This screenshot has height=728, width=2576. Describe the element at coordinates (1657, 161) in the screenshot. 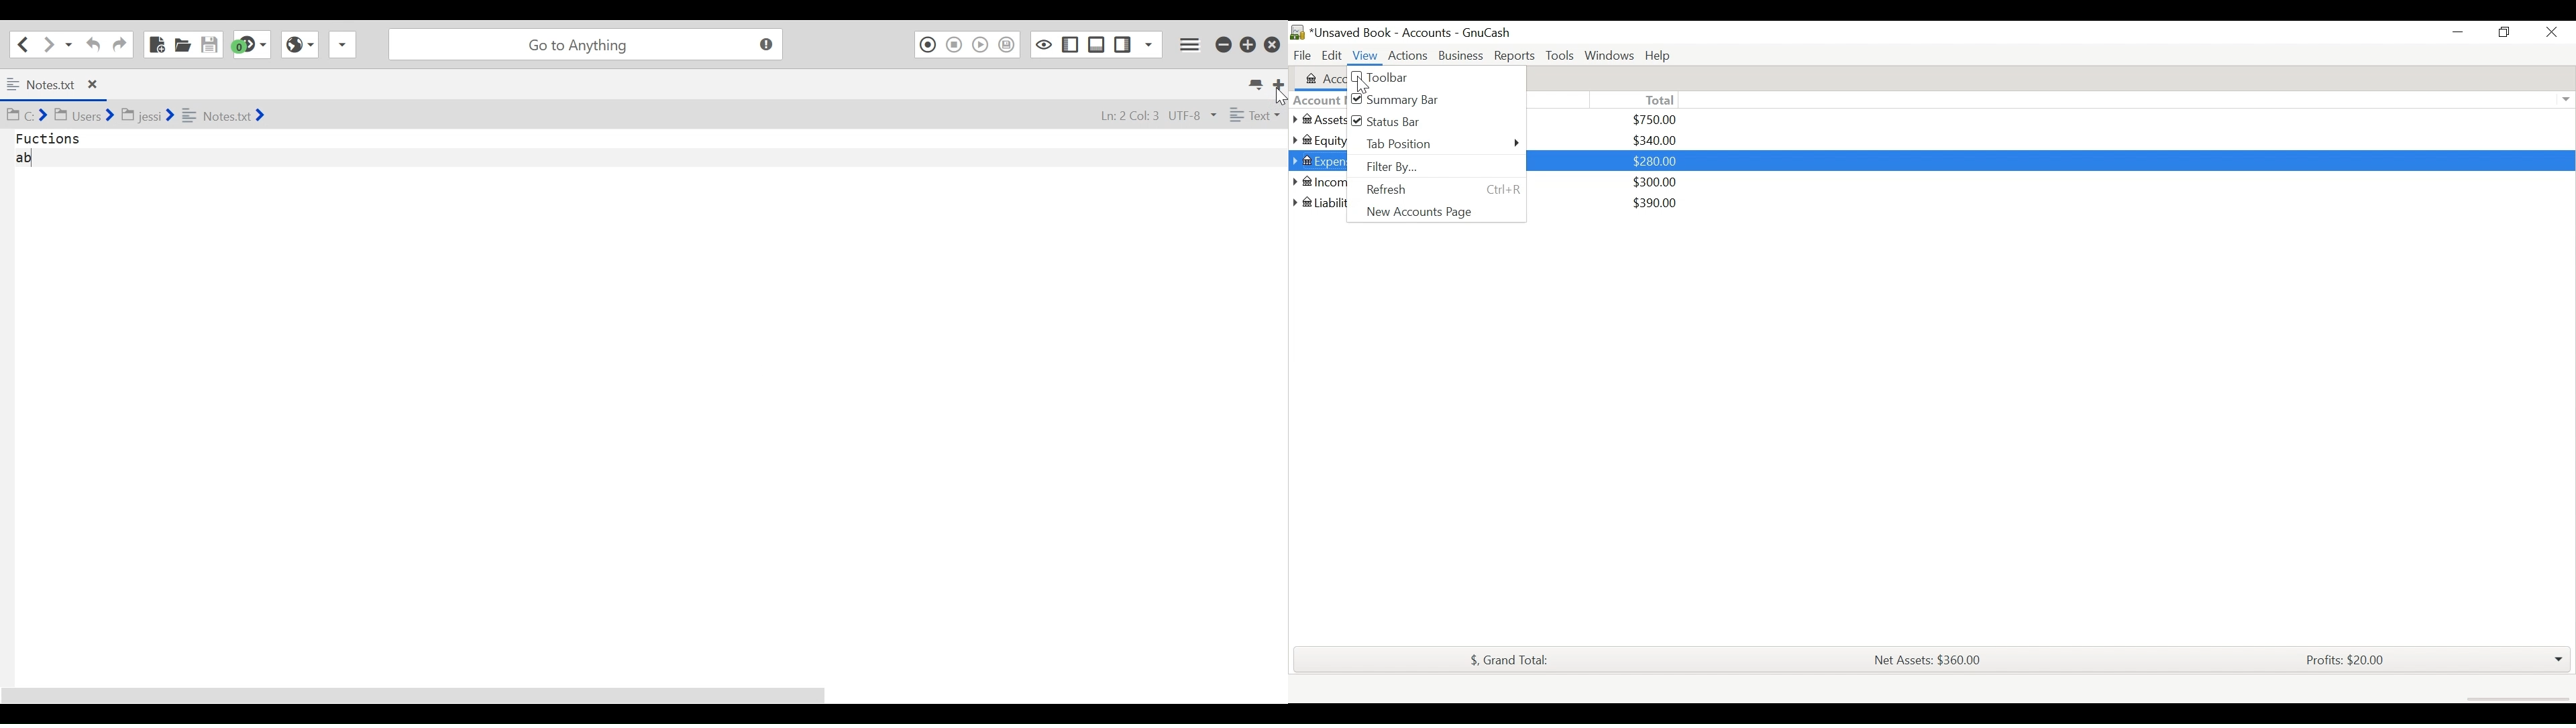

I see `$280.00` at that location.